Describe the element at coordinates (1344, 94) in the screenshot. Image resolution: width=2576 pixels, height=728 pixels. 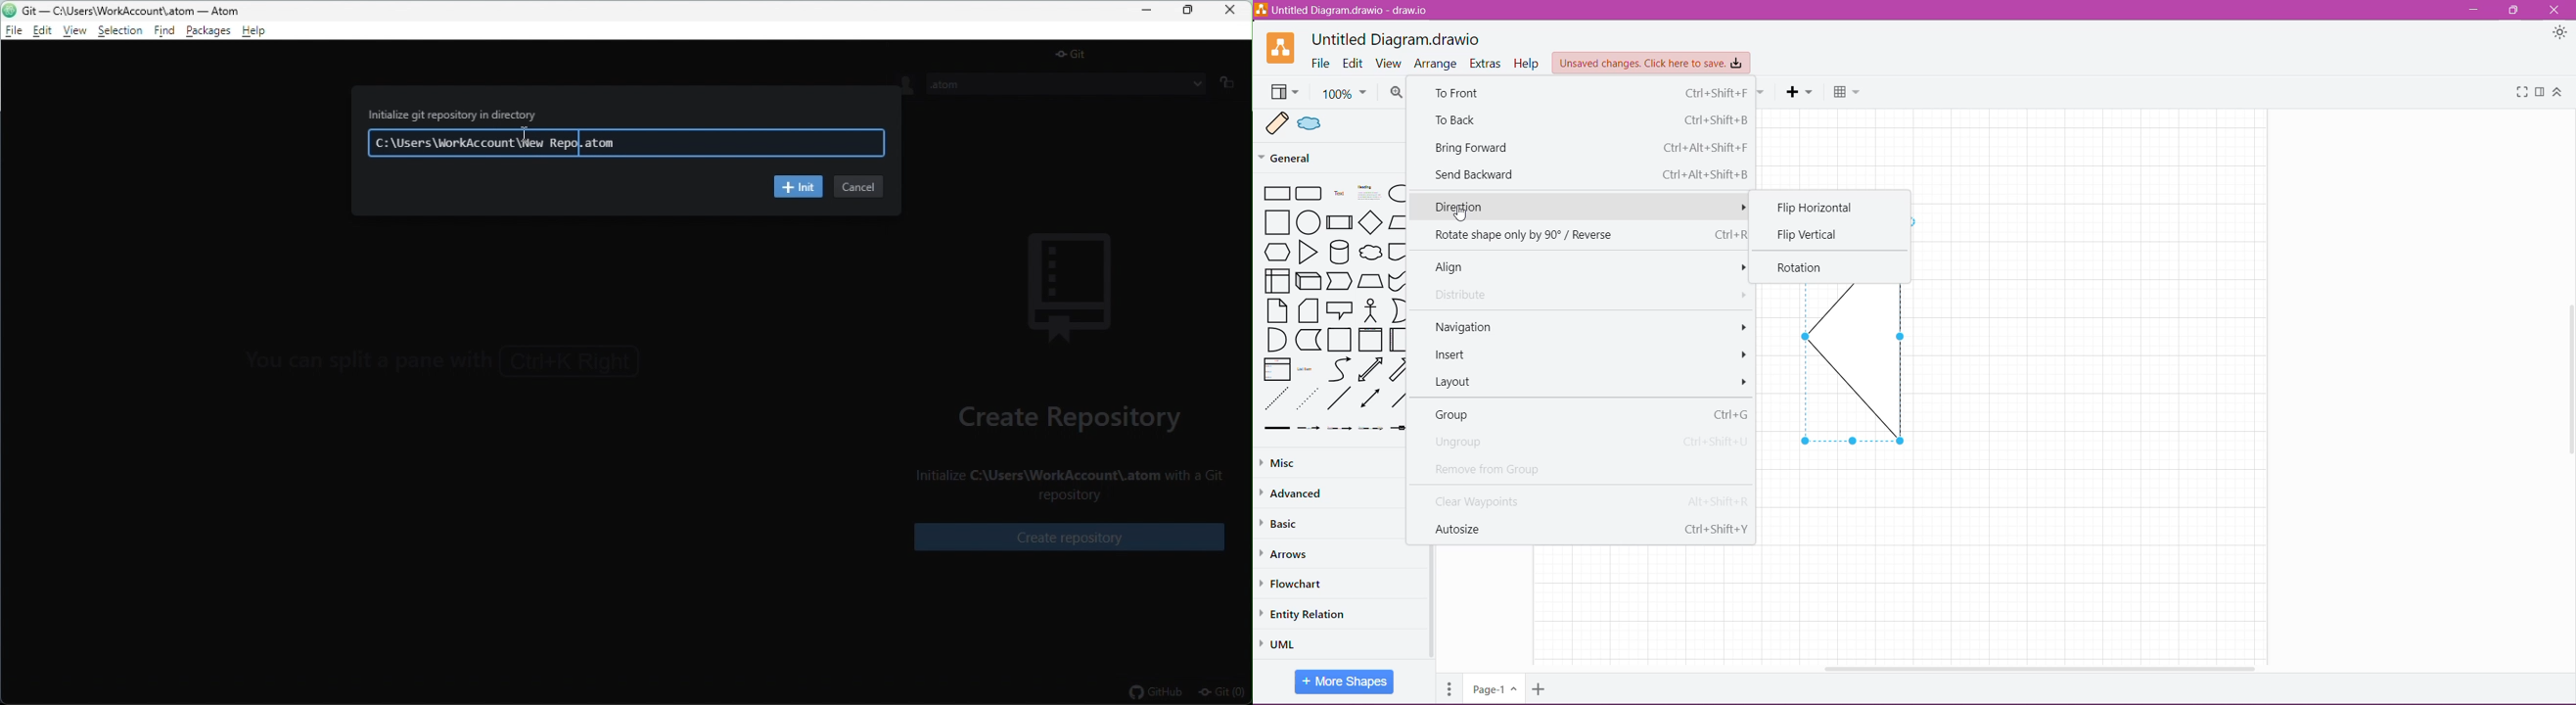
I see `Zoom` at that location.